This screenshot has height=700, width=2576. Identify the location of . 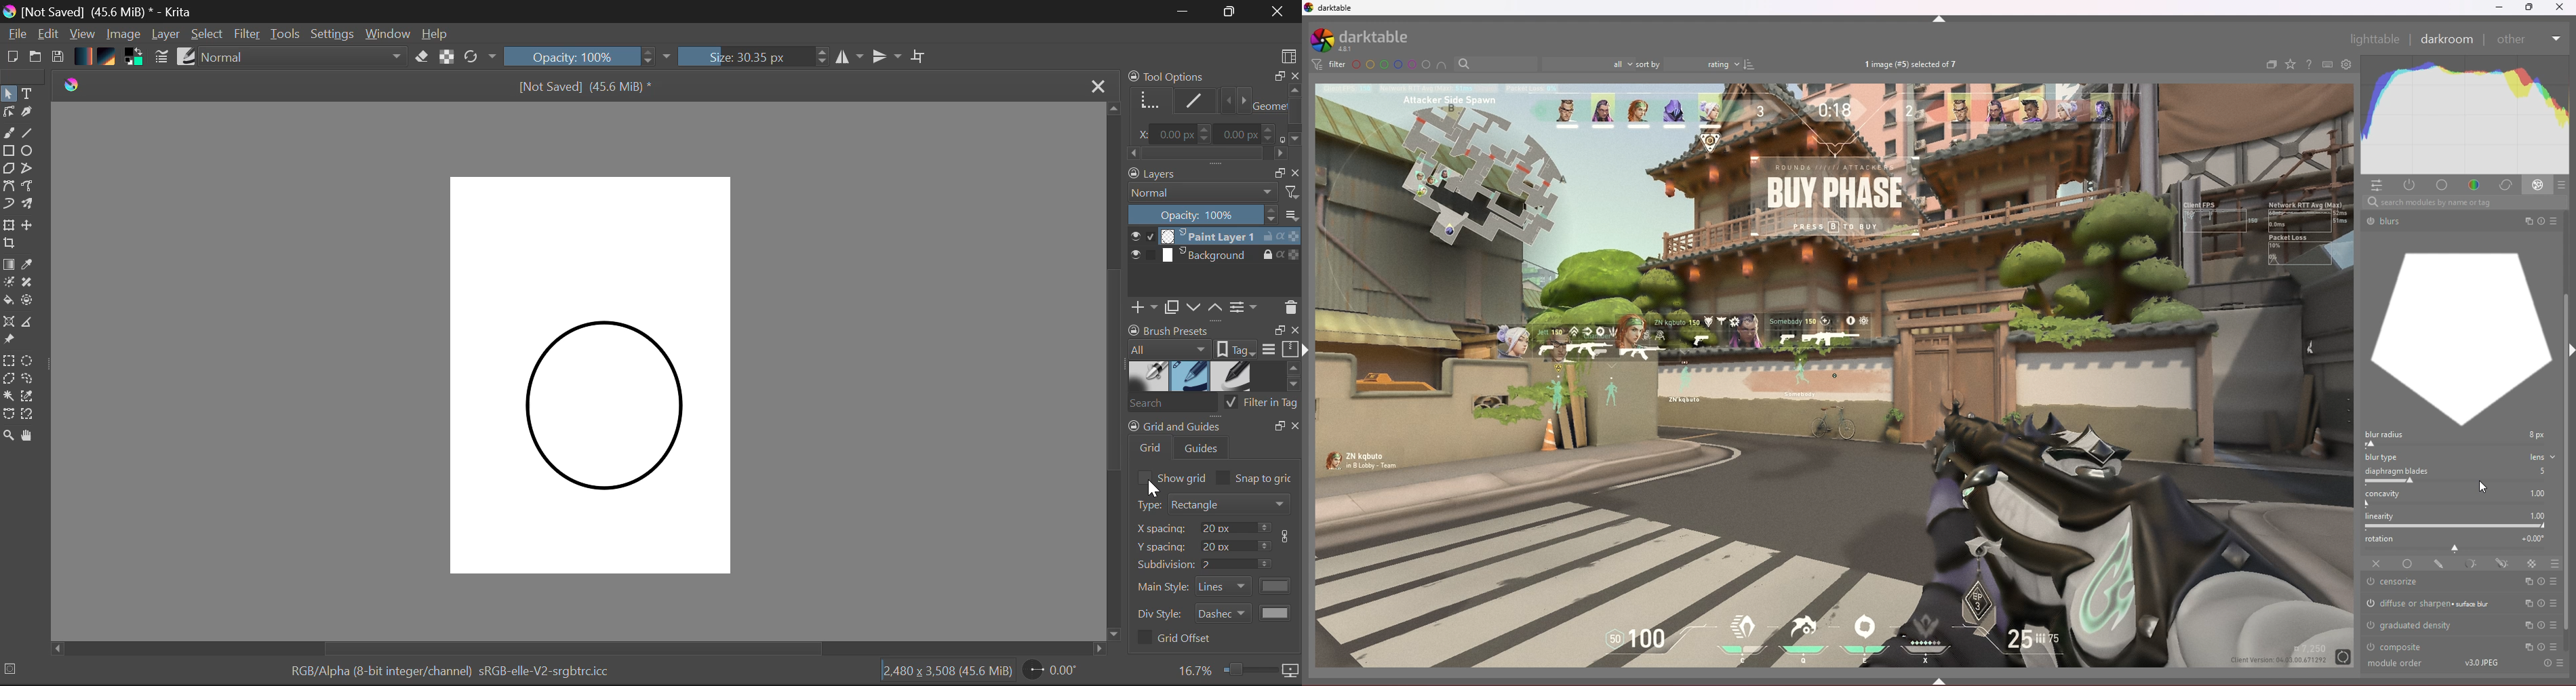
(2400, 664).